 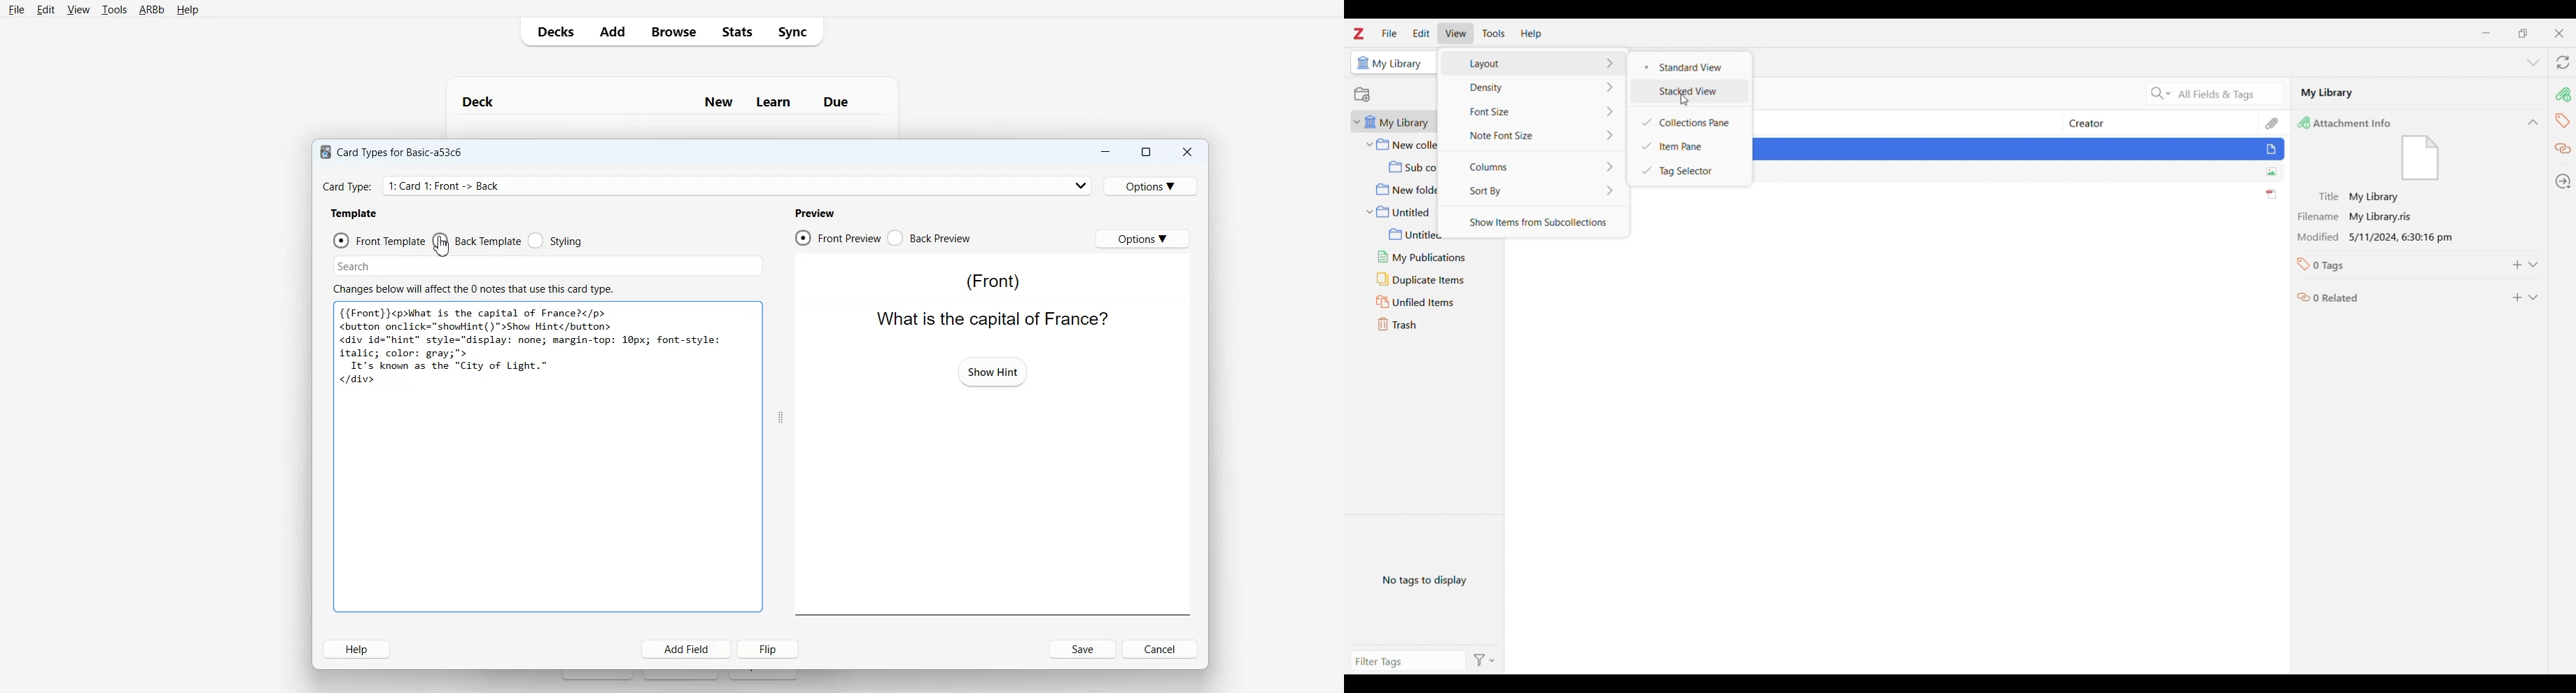 I want to click on Software logo, so click(x=1358, y=33).